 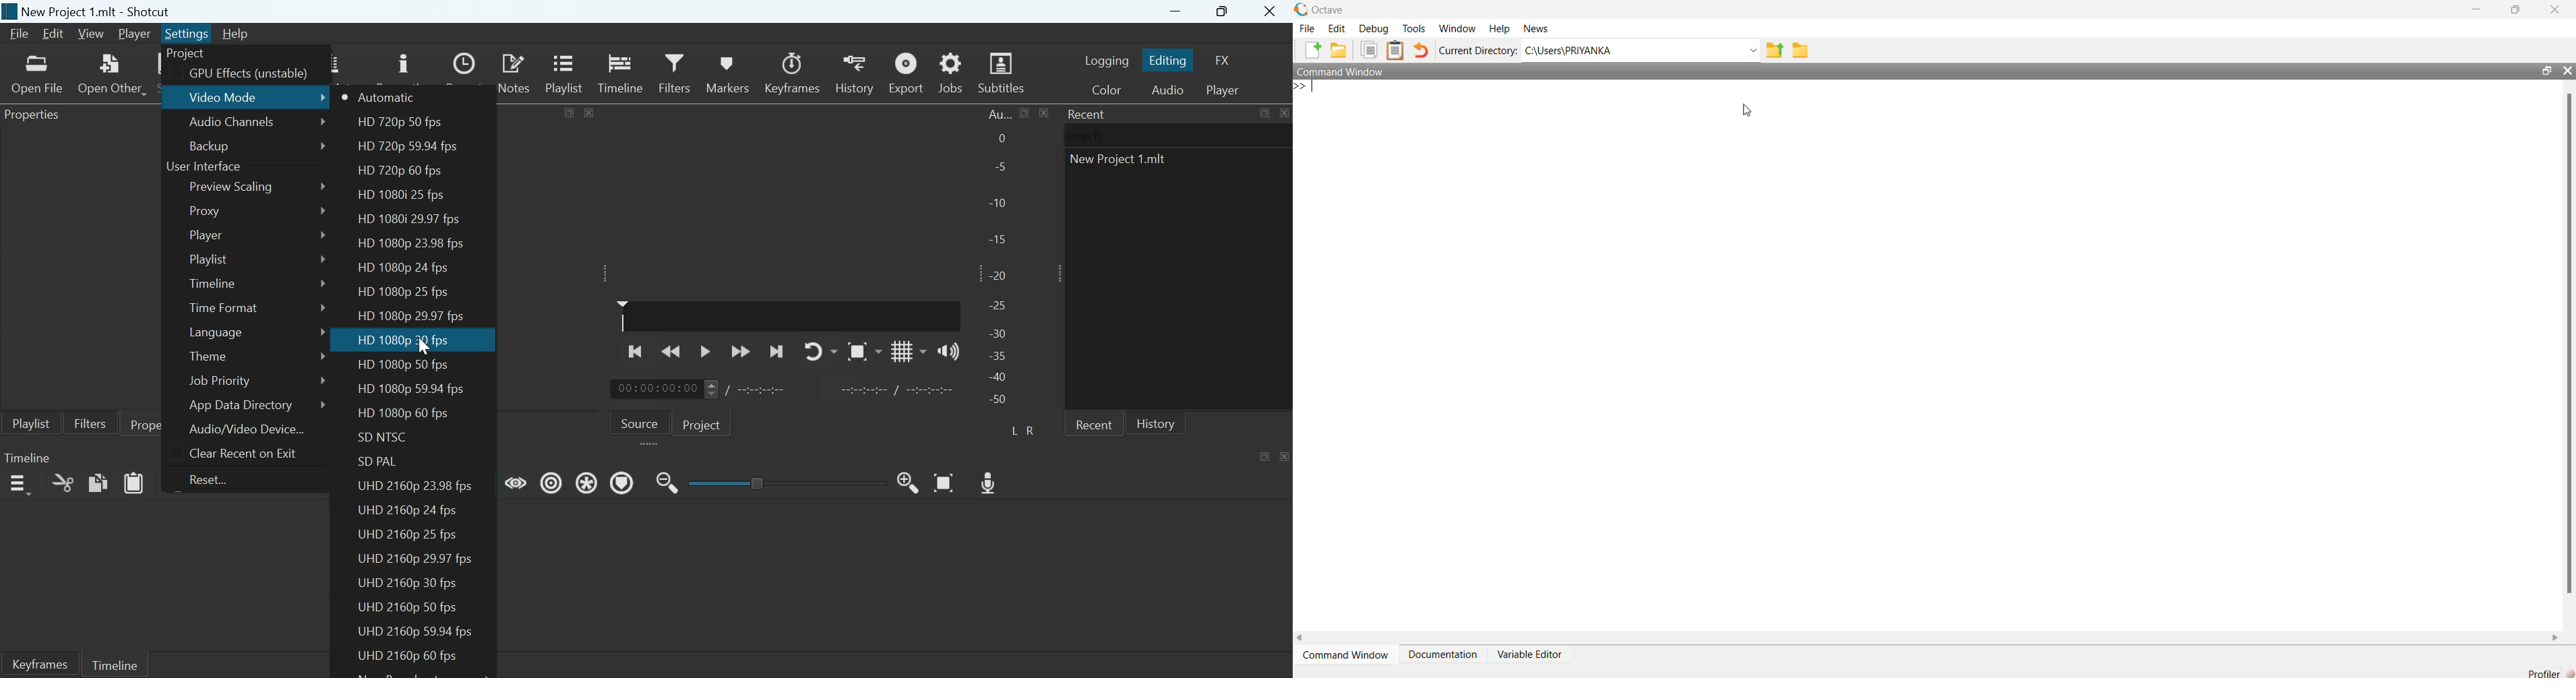 What do you see at coordinates (412, 243) in the screenshot?
I see `HD 1080p 23.98fps` at bounding box center [412, 243].